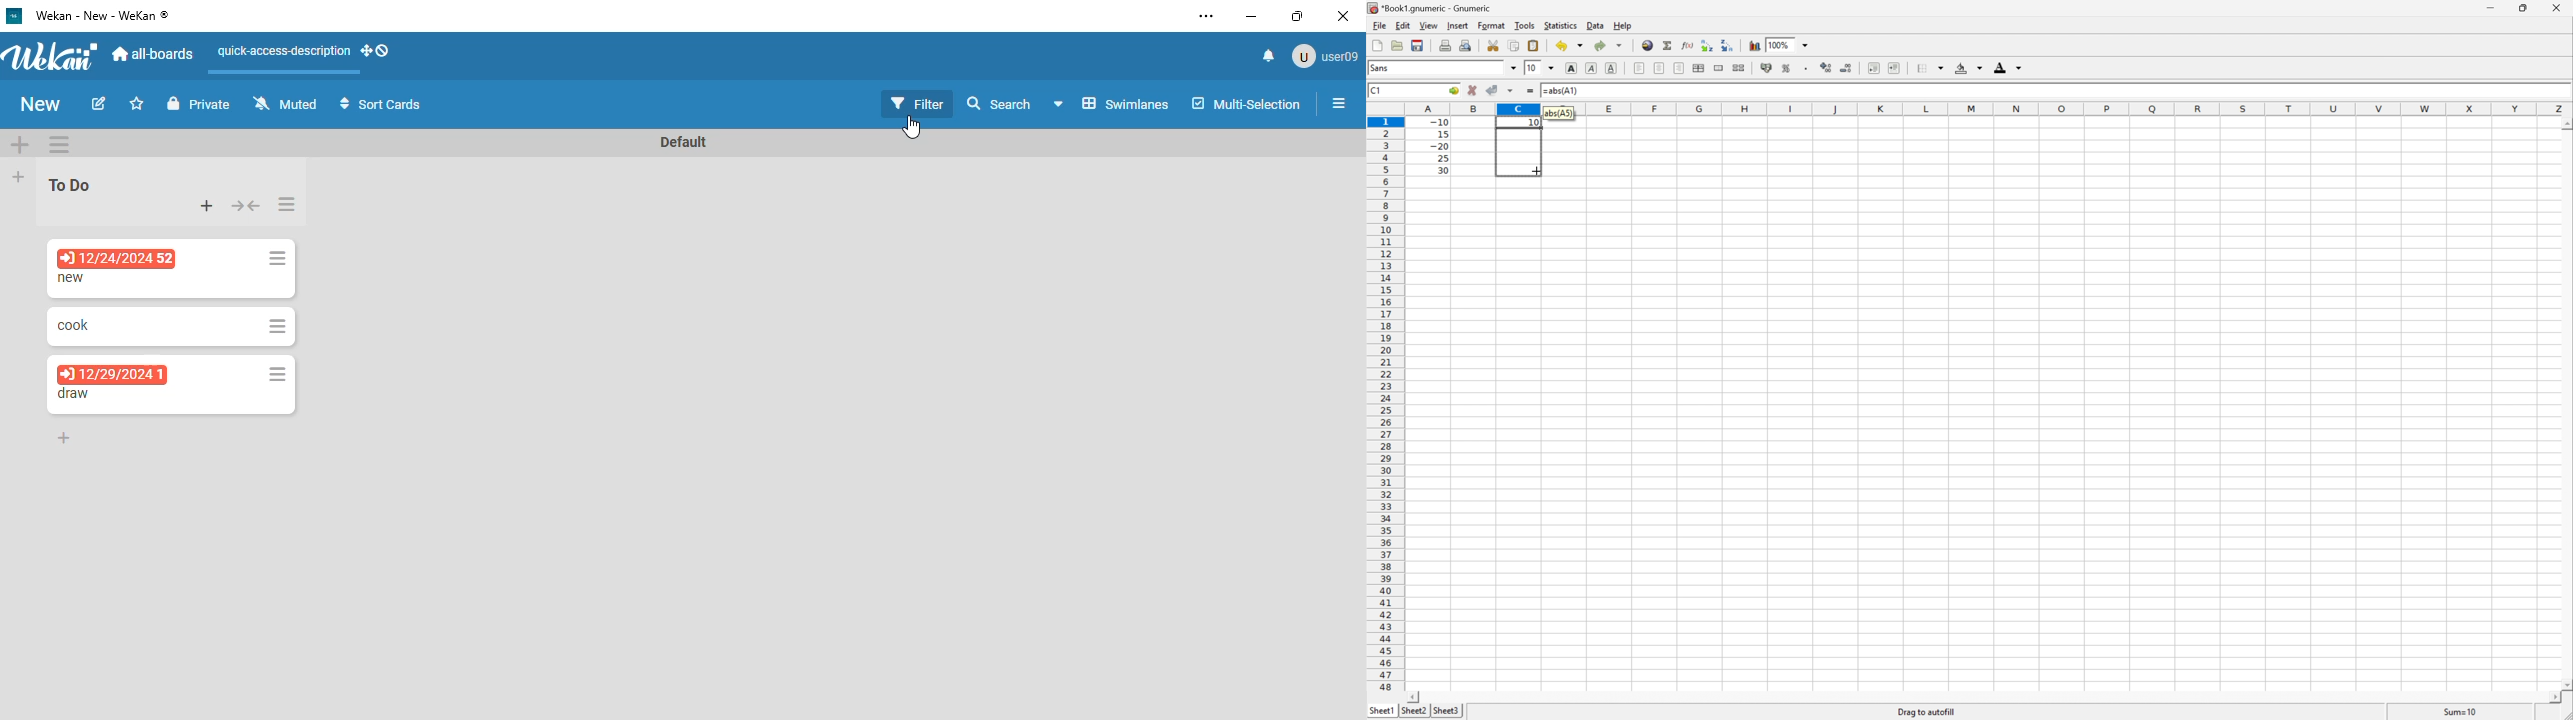 This screenshot has height=728, width=2576. Describe the element at coordinates (1386, 406) in the screenshot. I see `Row numbers` at that location.